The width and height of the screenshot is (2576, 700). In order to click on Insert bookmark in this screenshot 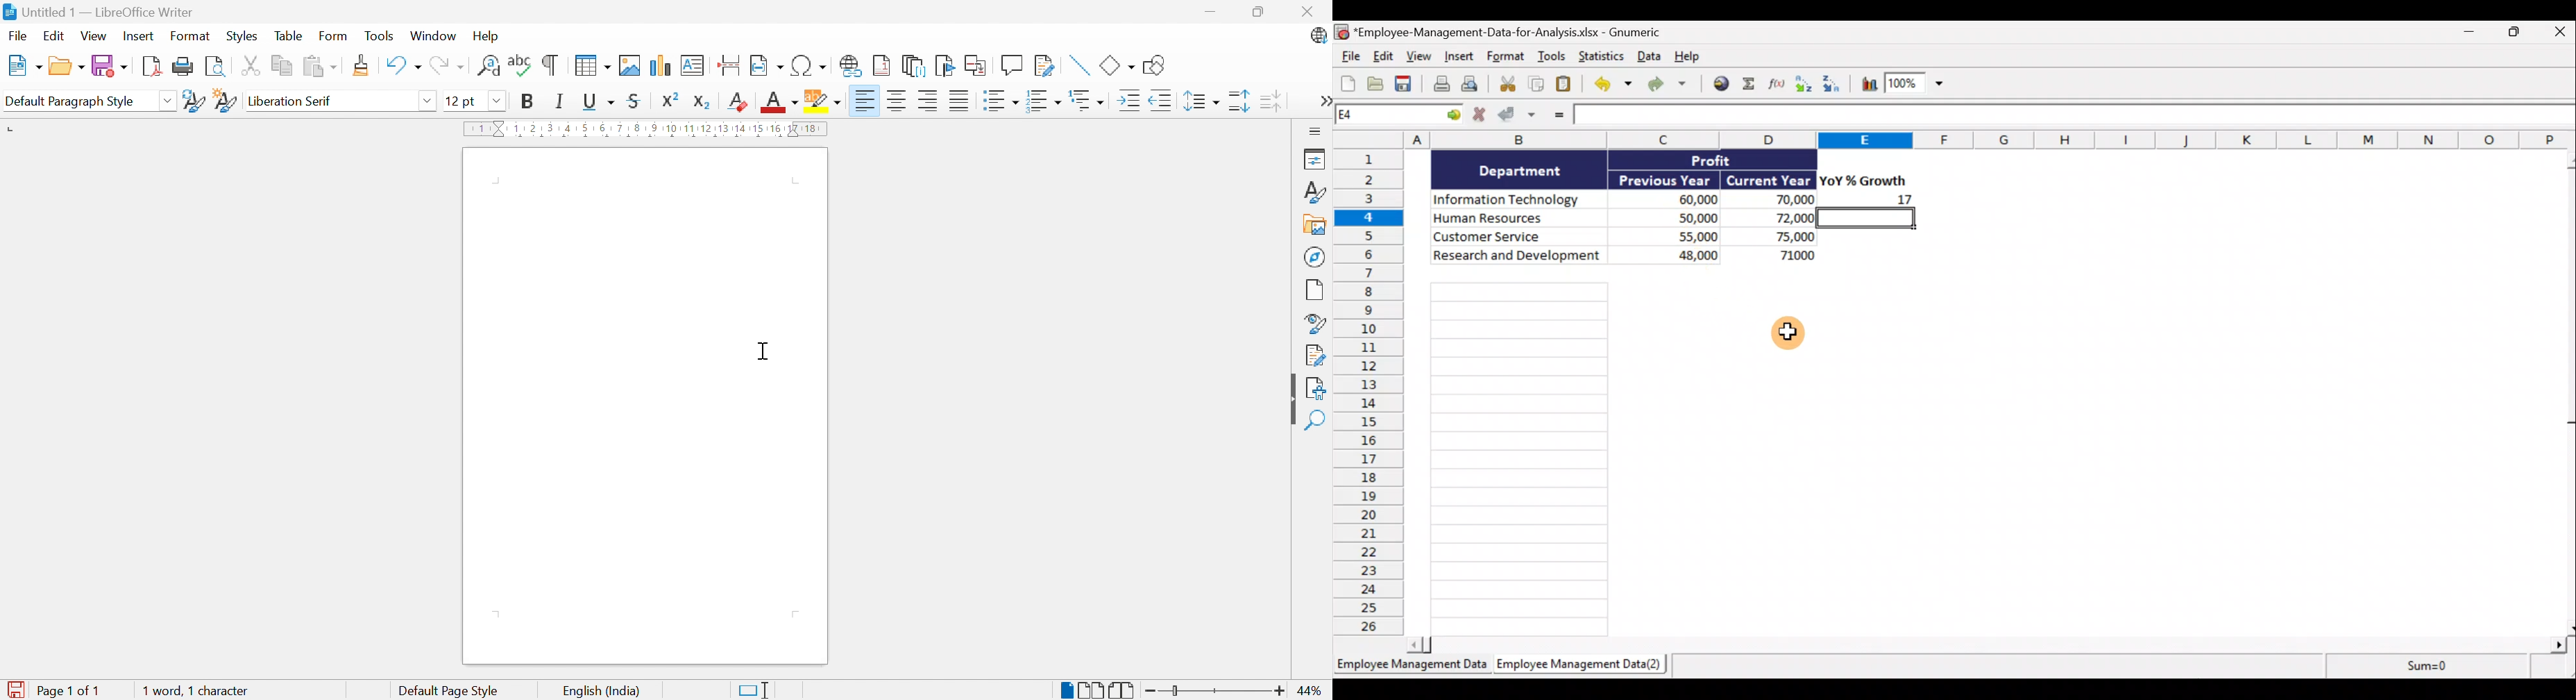, I will do `click(944, 66)`.